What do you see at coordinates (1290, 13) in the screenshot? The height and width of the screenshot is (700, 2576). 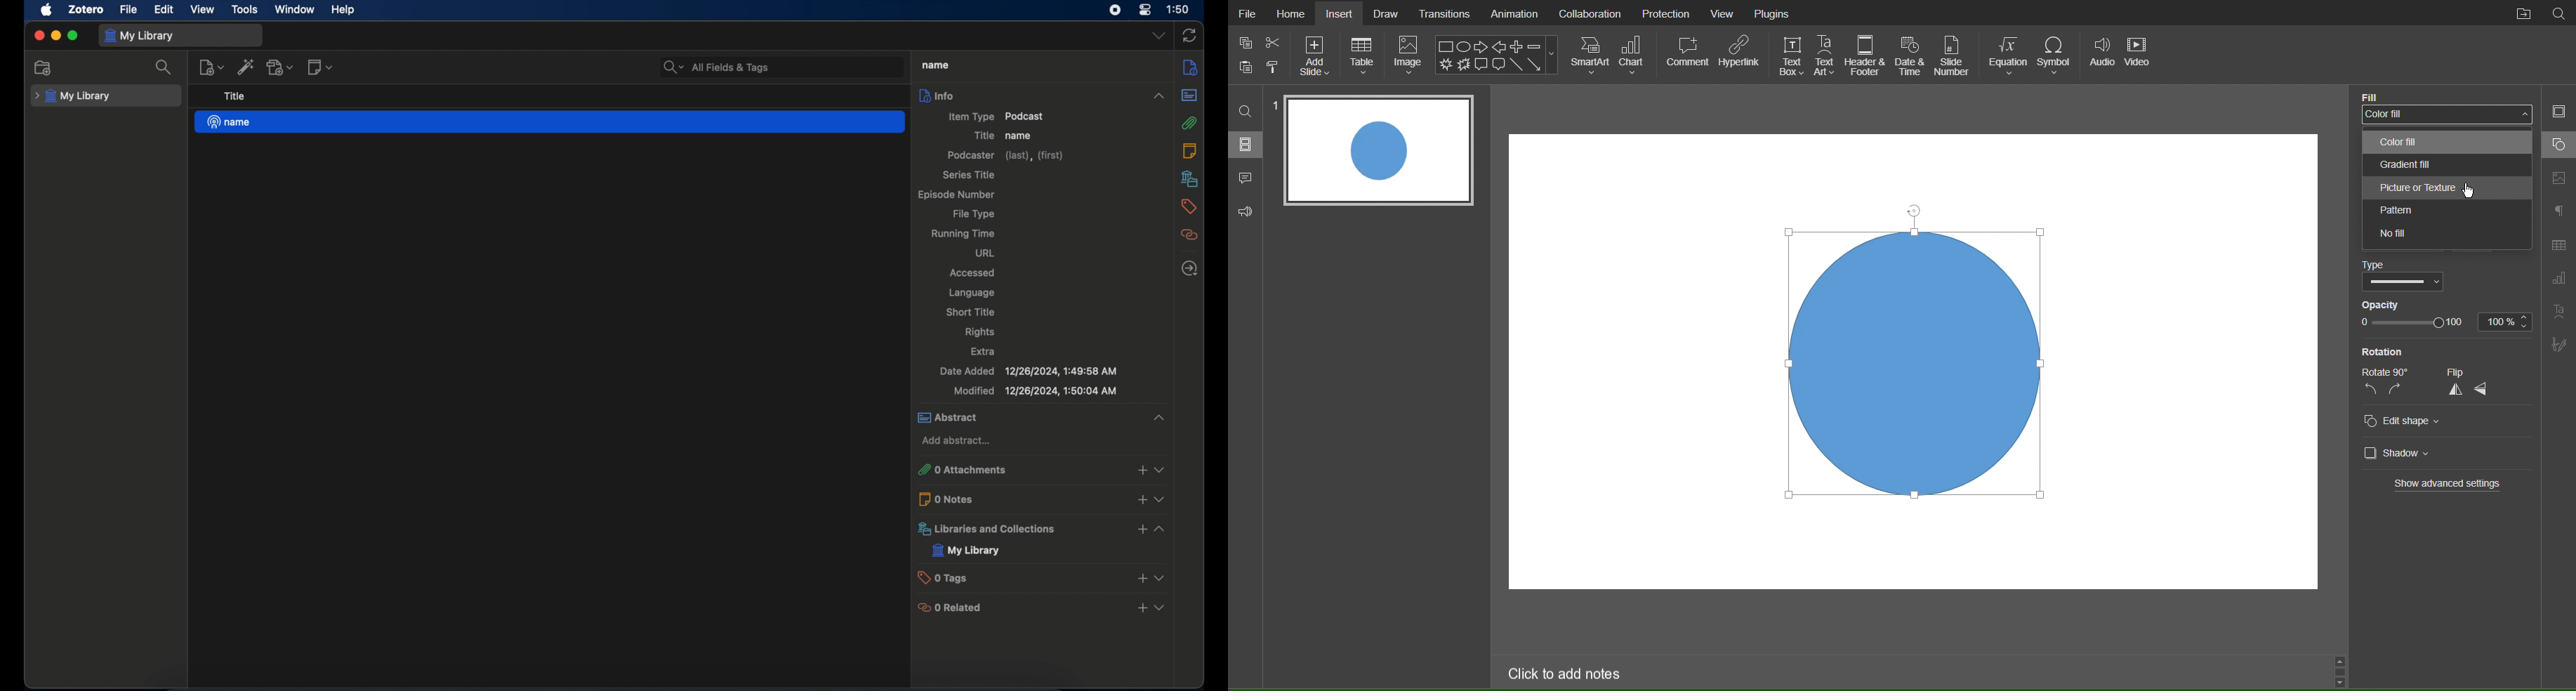 I see `Home` at bounding box center [1290, 13].